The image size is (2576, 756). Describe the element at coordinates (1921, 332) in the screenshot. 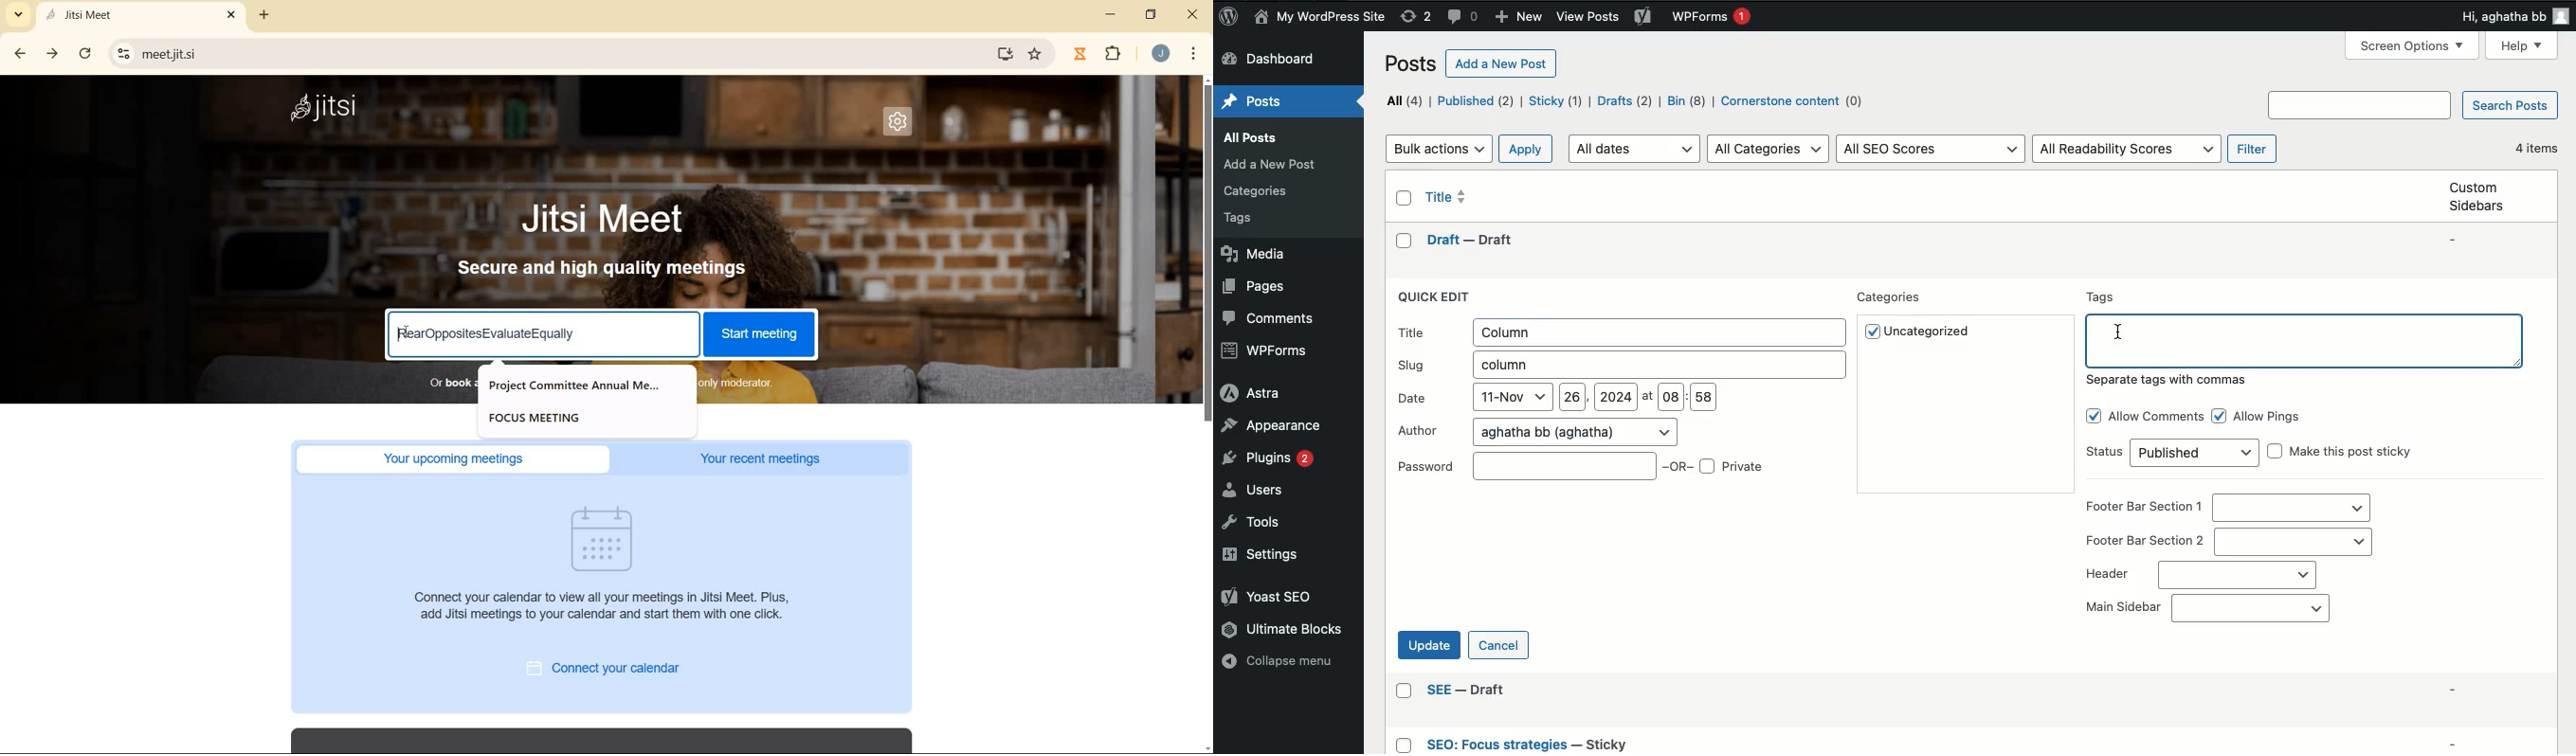

I see `Uncategorized` at that location.